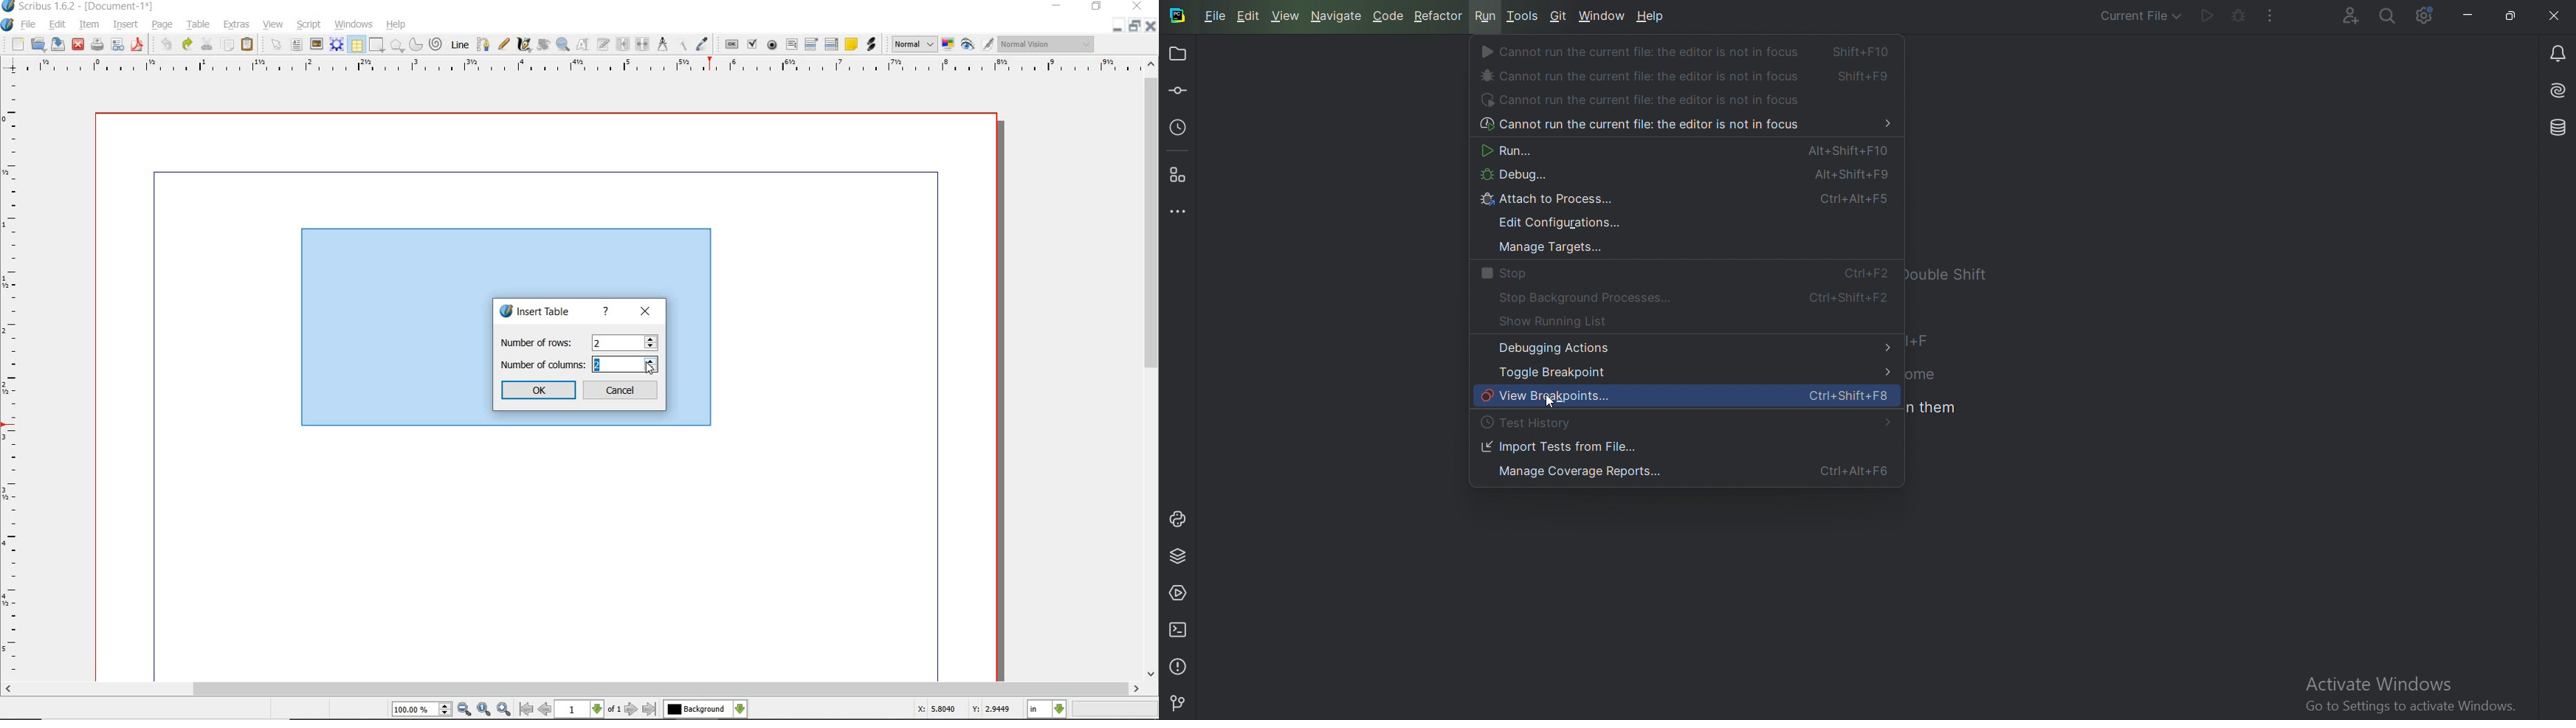  Describe the element at coordinates (237, 25) in the screenshot. I see `extras` at that location.